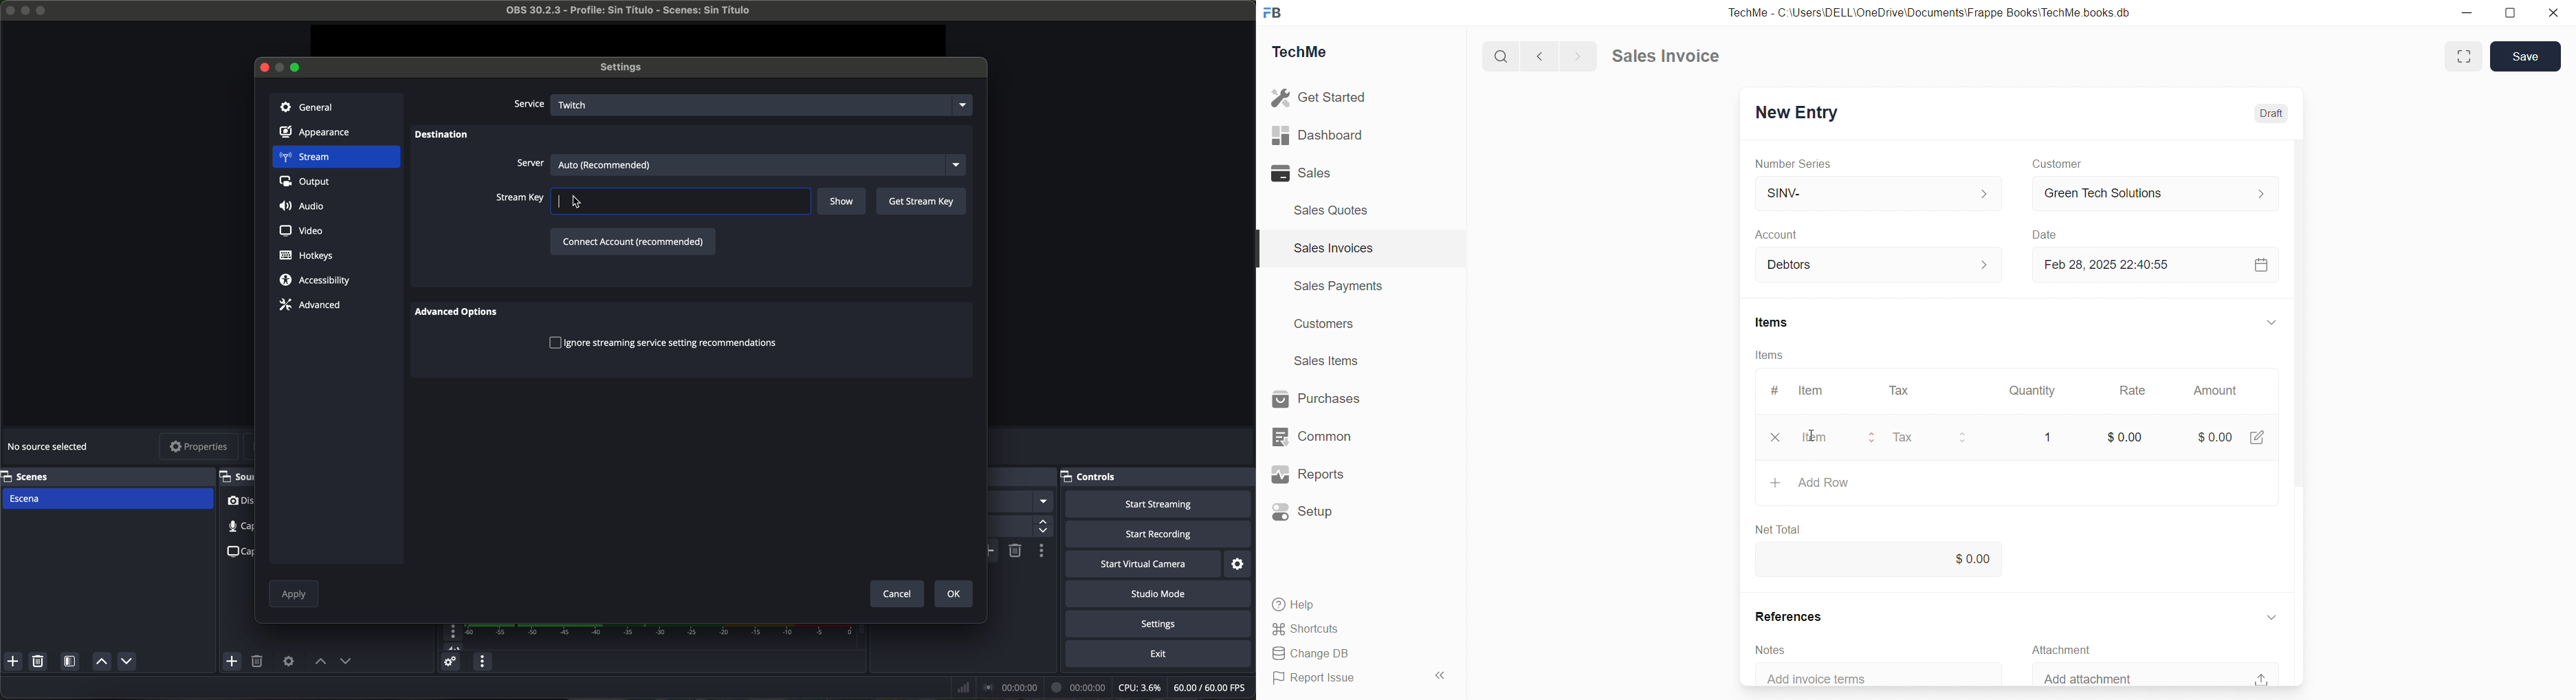 This screenshot has height=700, width=2576. Describe the element at coordinates (1809, 483) in the screenshot. I see `Add row` at that location.